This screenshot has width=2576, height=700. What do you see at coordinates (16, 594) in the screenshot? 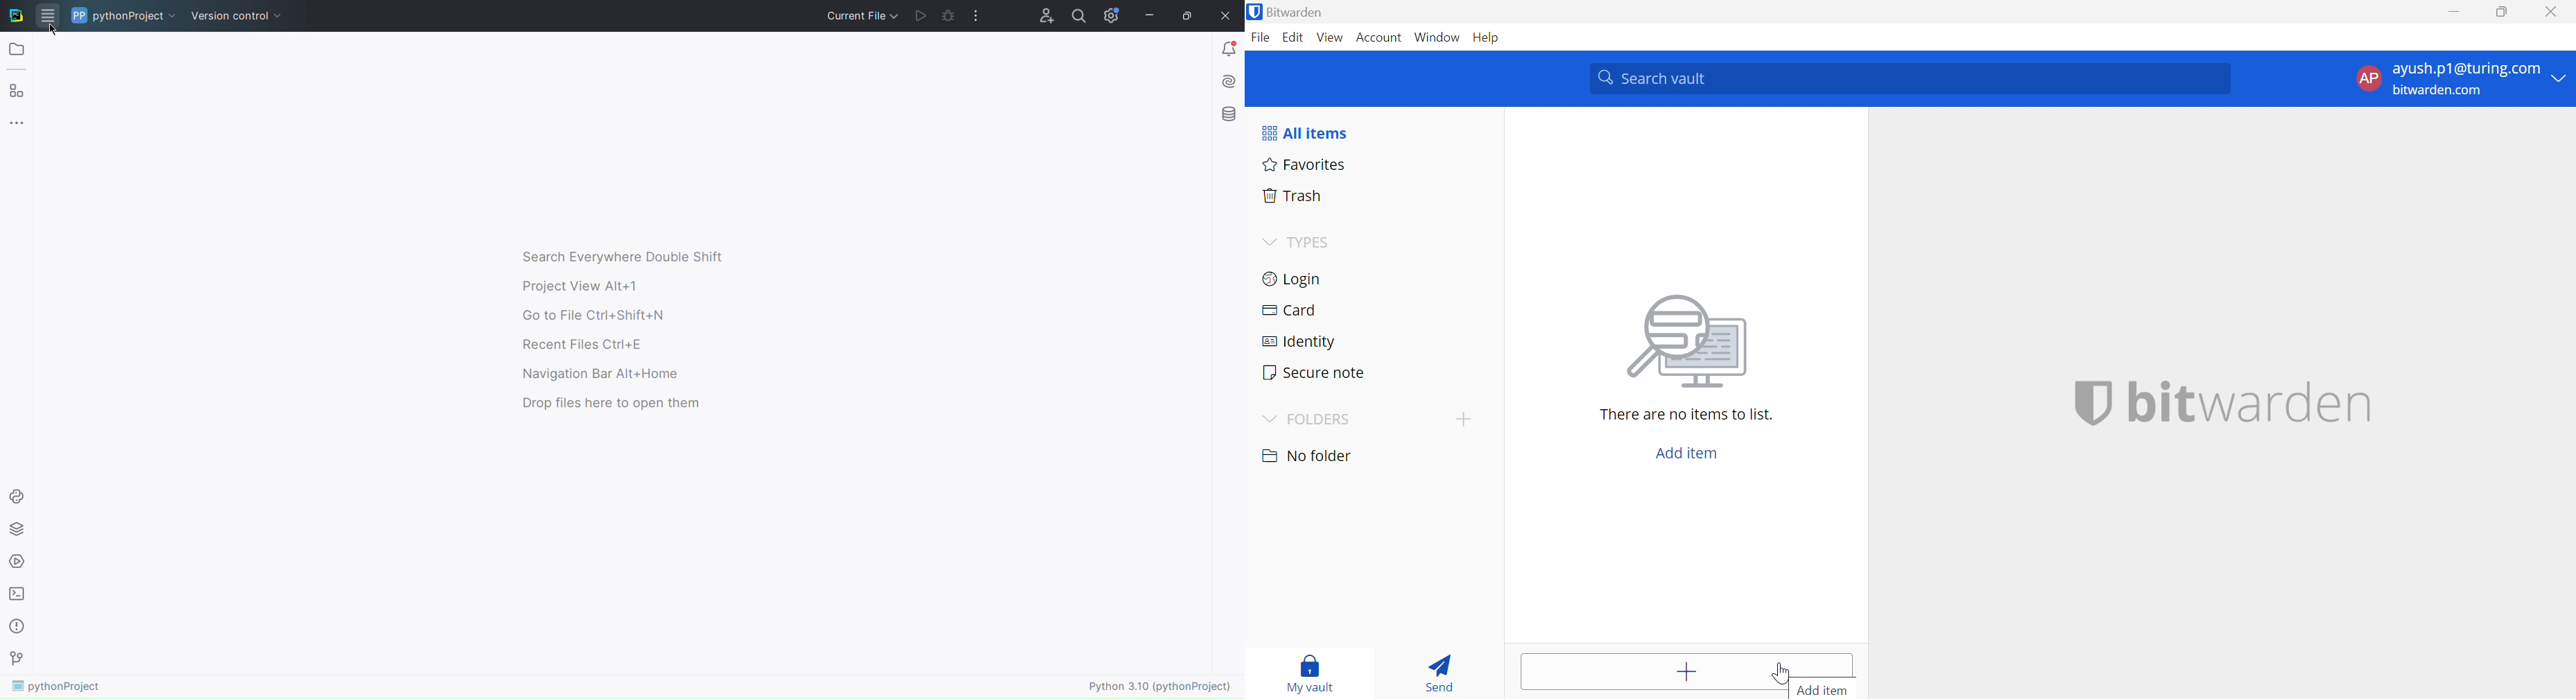
I see `Terminal` at bounding box center [16, 594].